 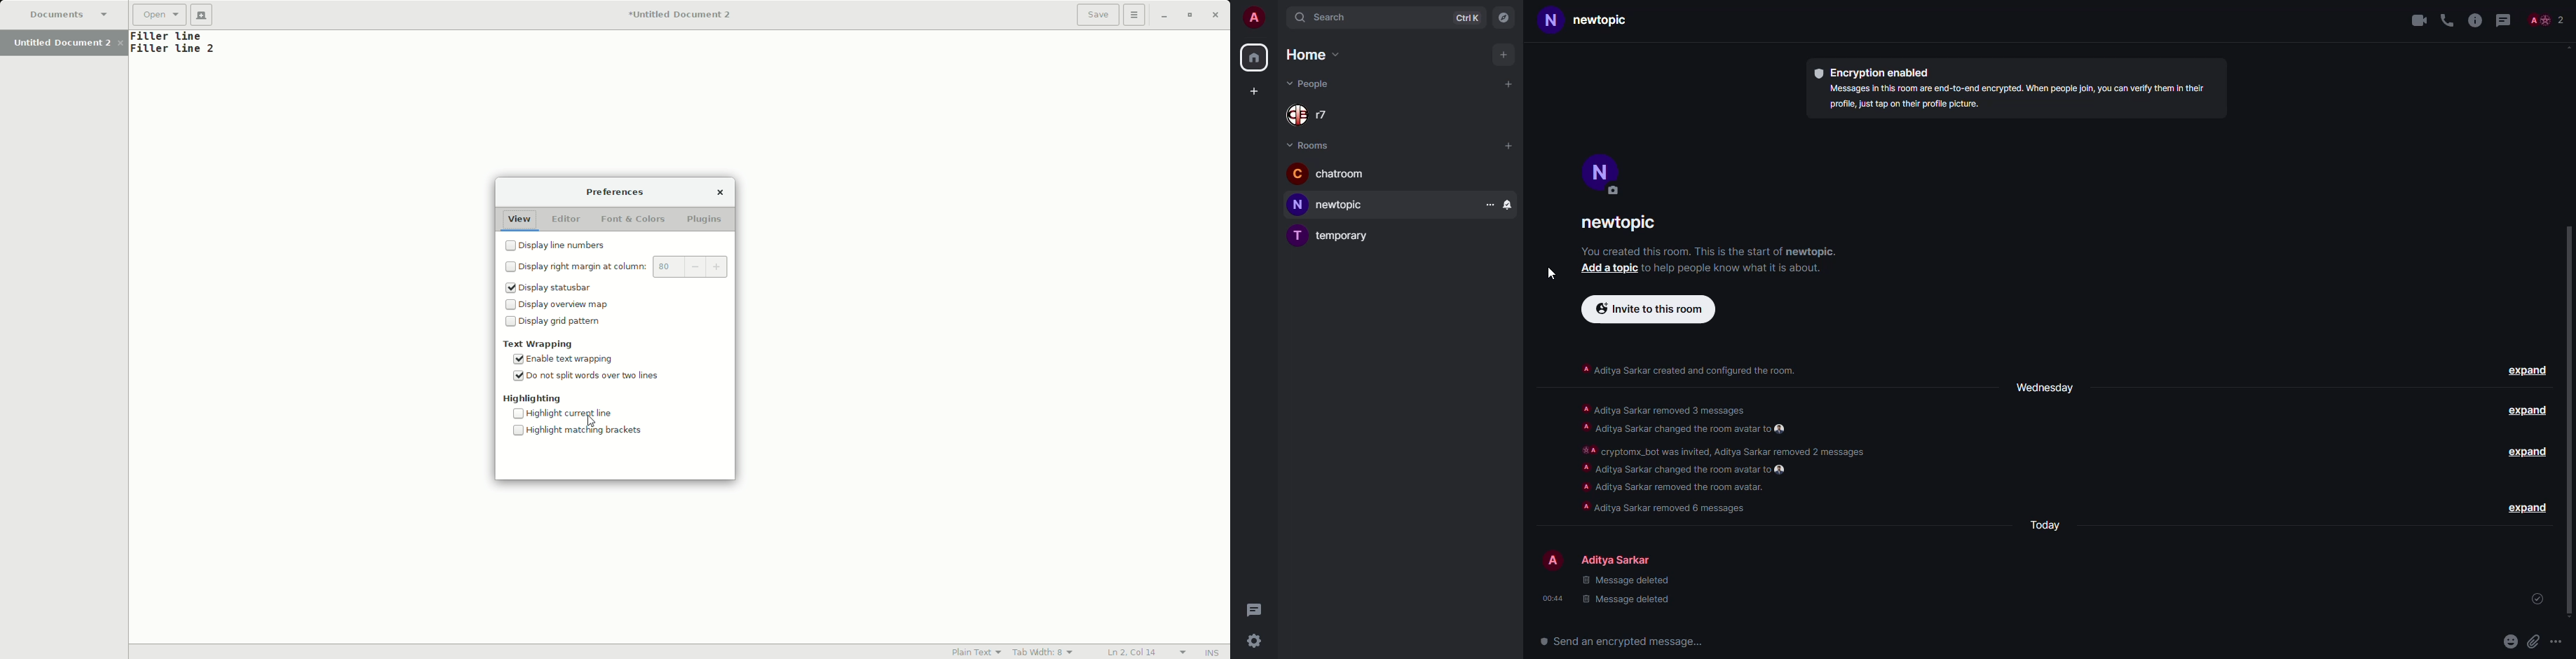 I want to click on expand, so click(x=2527, y=370).